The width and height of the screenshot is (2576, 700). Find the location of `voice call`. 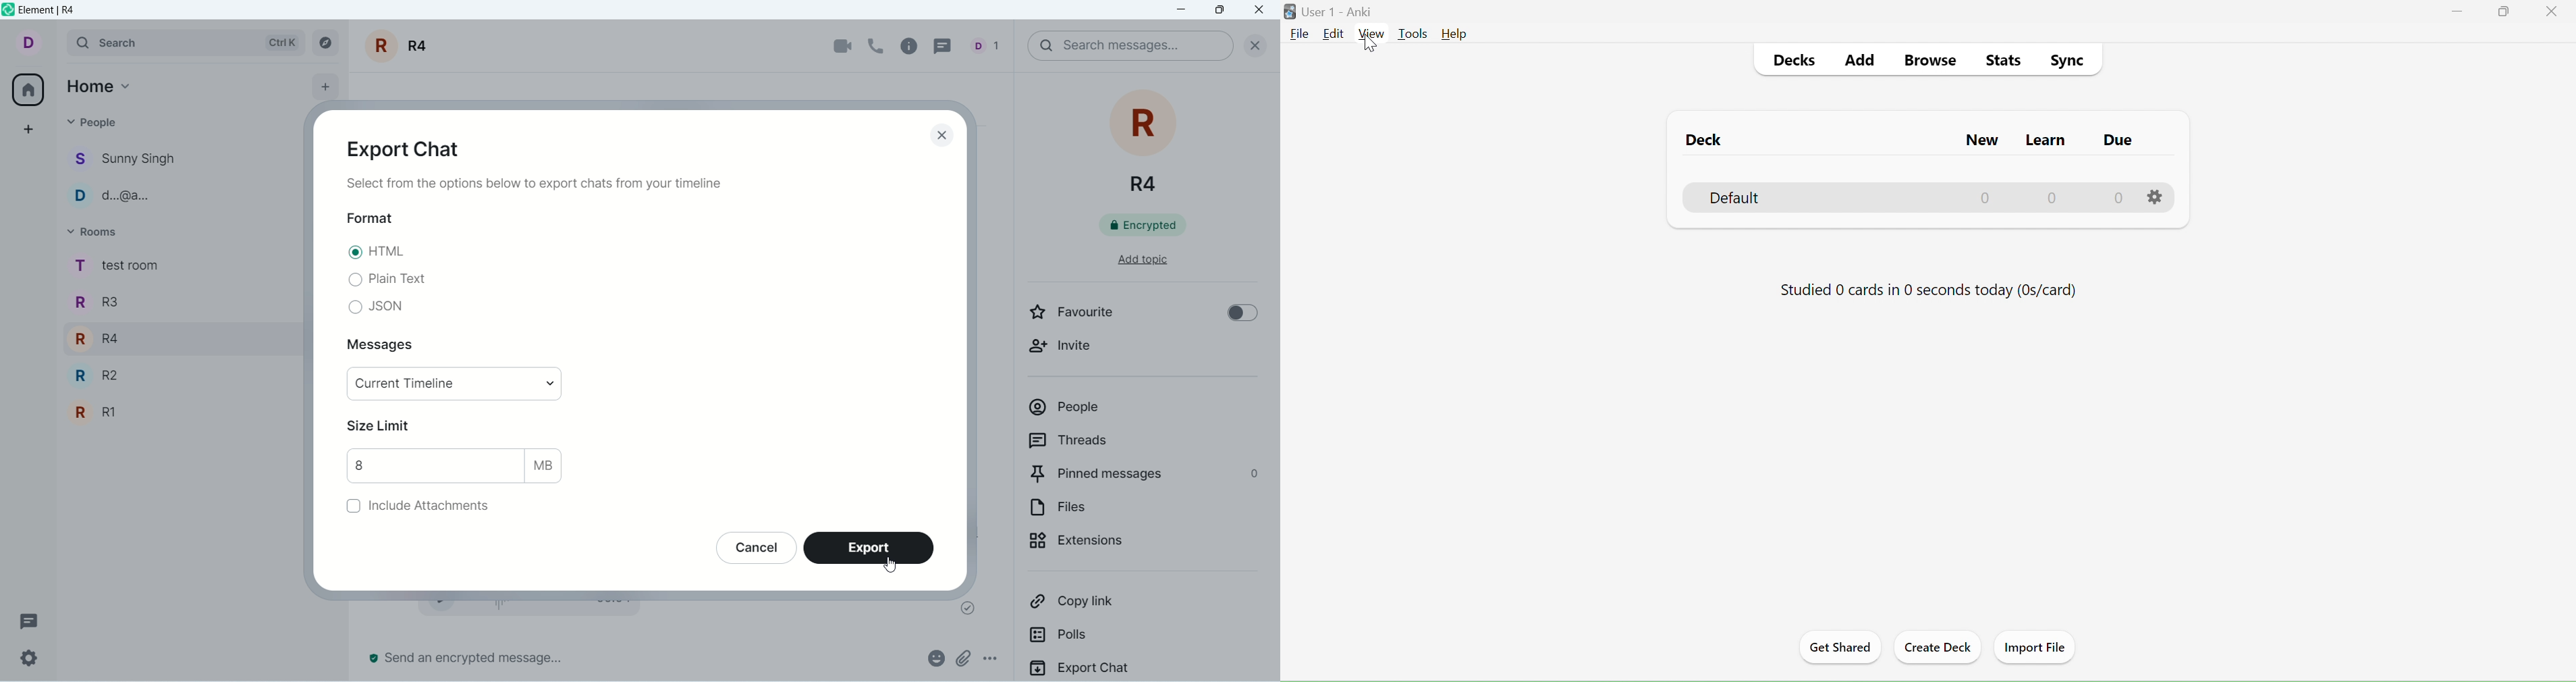

voice call is located at coordinates (878, 45).